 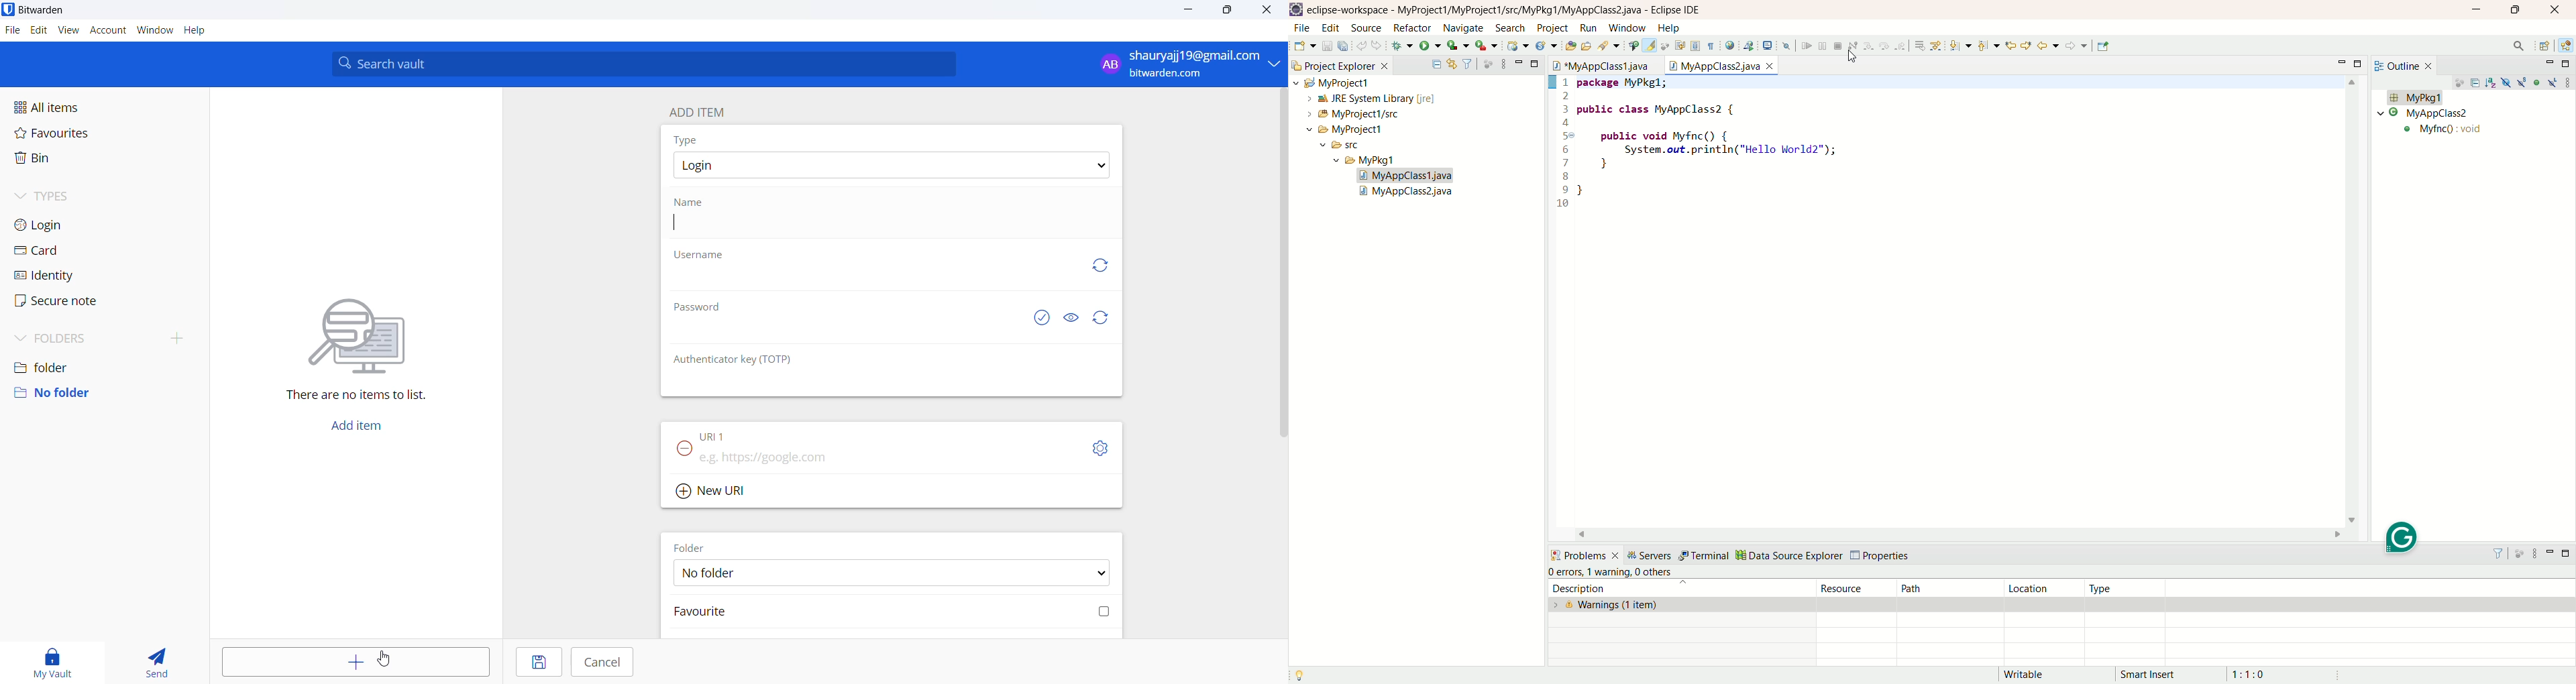 What do you see at coordinates (893, 573) in the screenshot?
I see `FOLDER options` at bounding box center [893, 573].